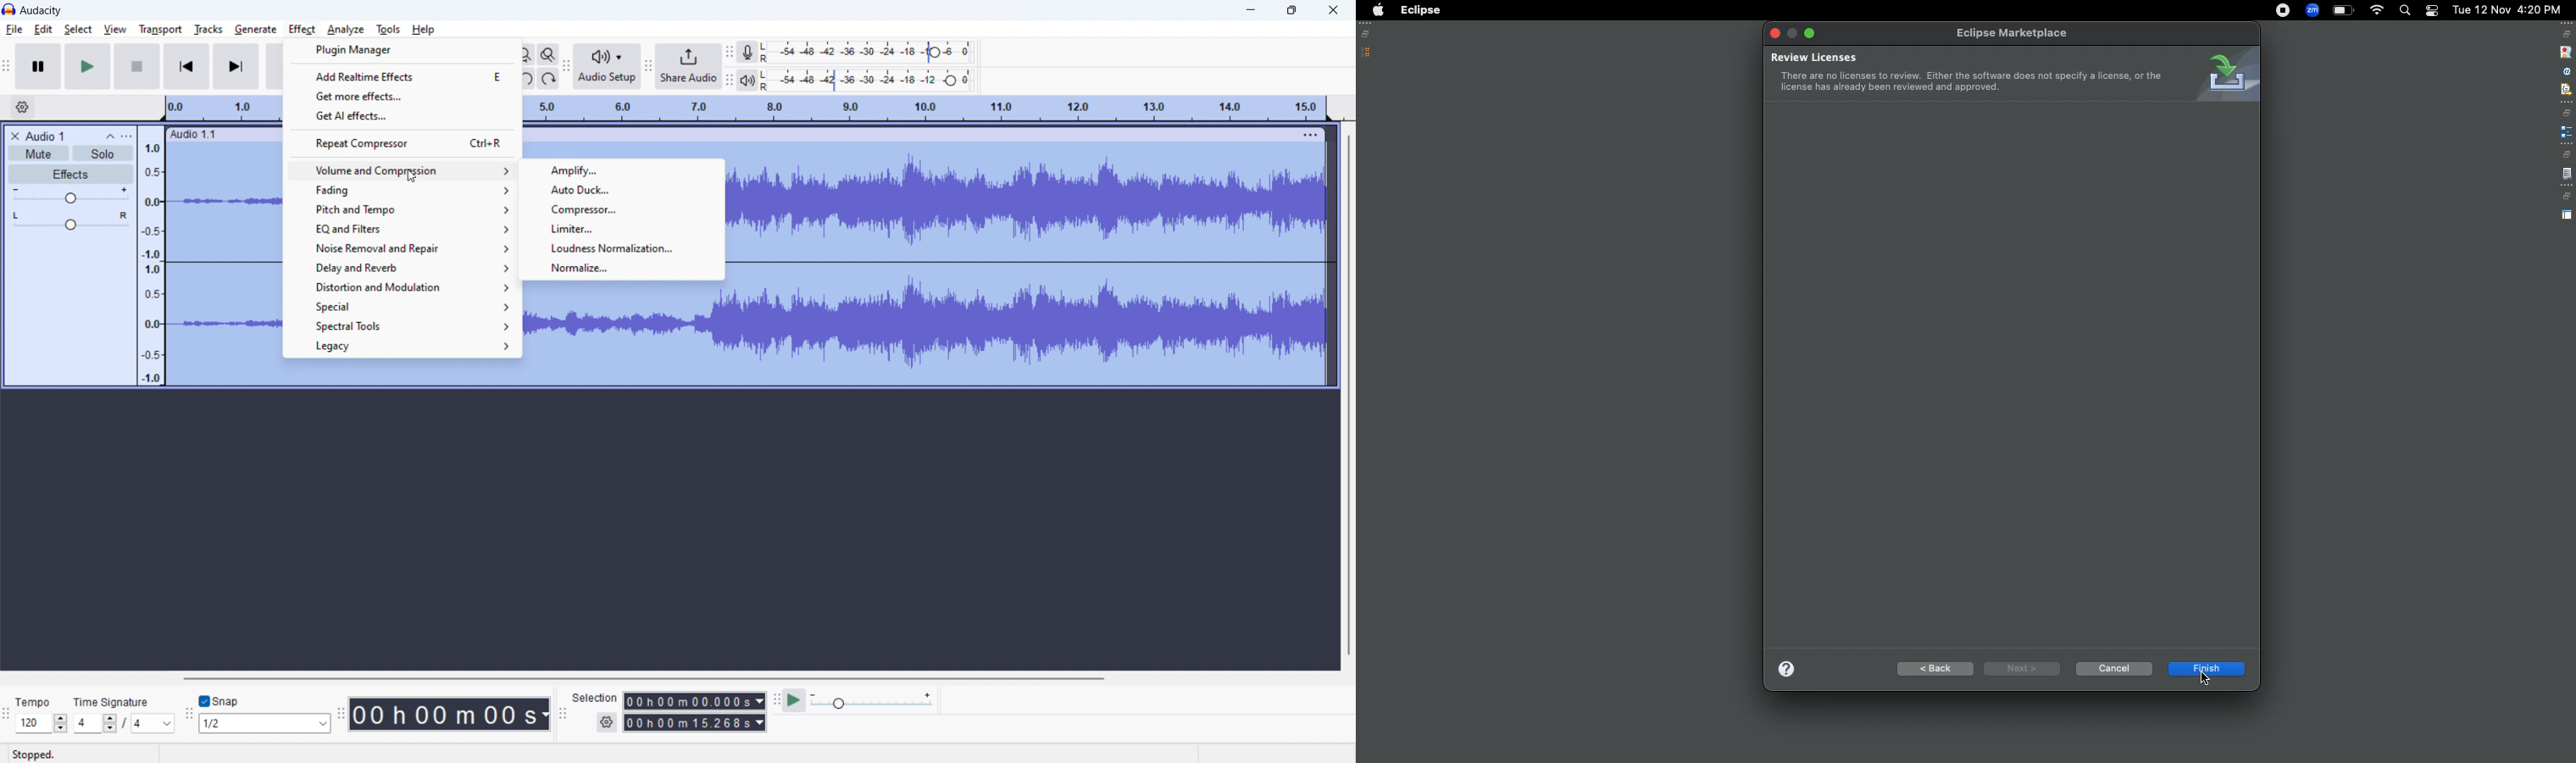 The height and width of the screenshot is (784, 2576). I want to click on 1/2 (select snap), so click(266, 723).